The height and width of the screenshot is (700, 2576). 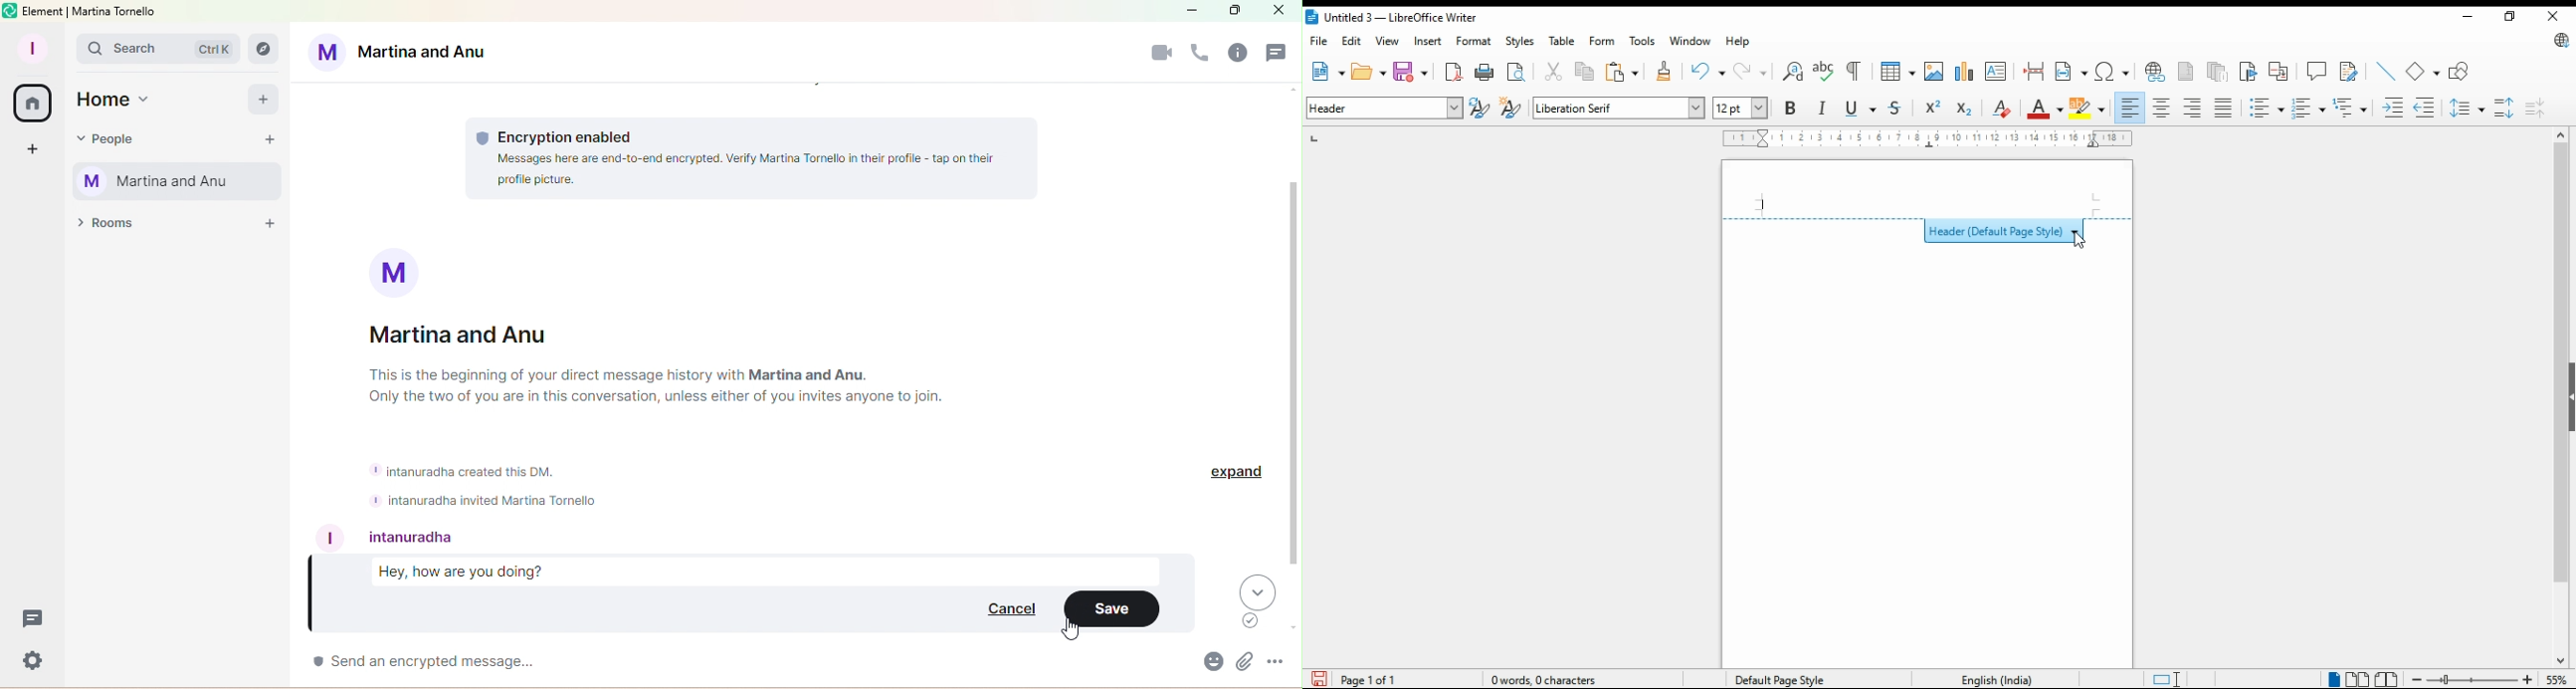 I want to click on Martina tornello, so click(x=115, y=12).